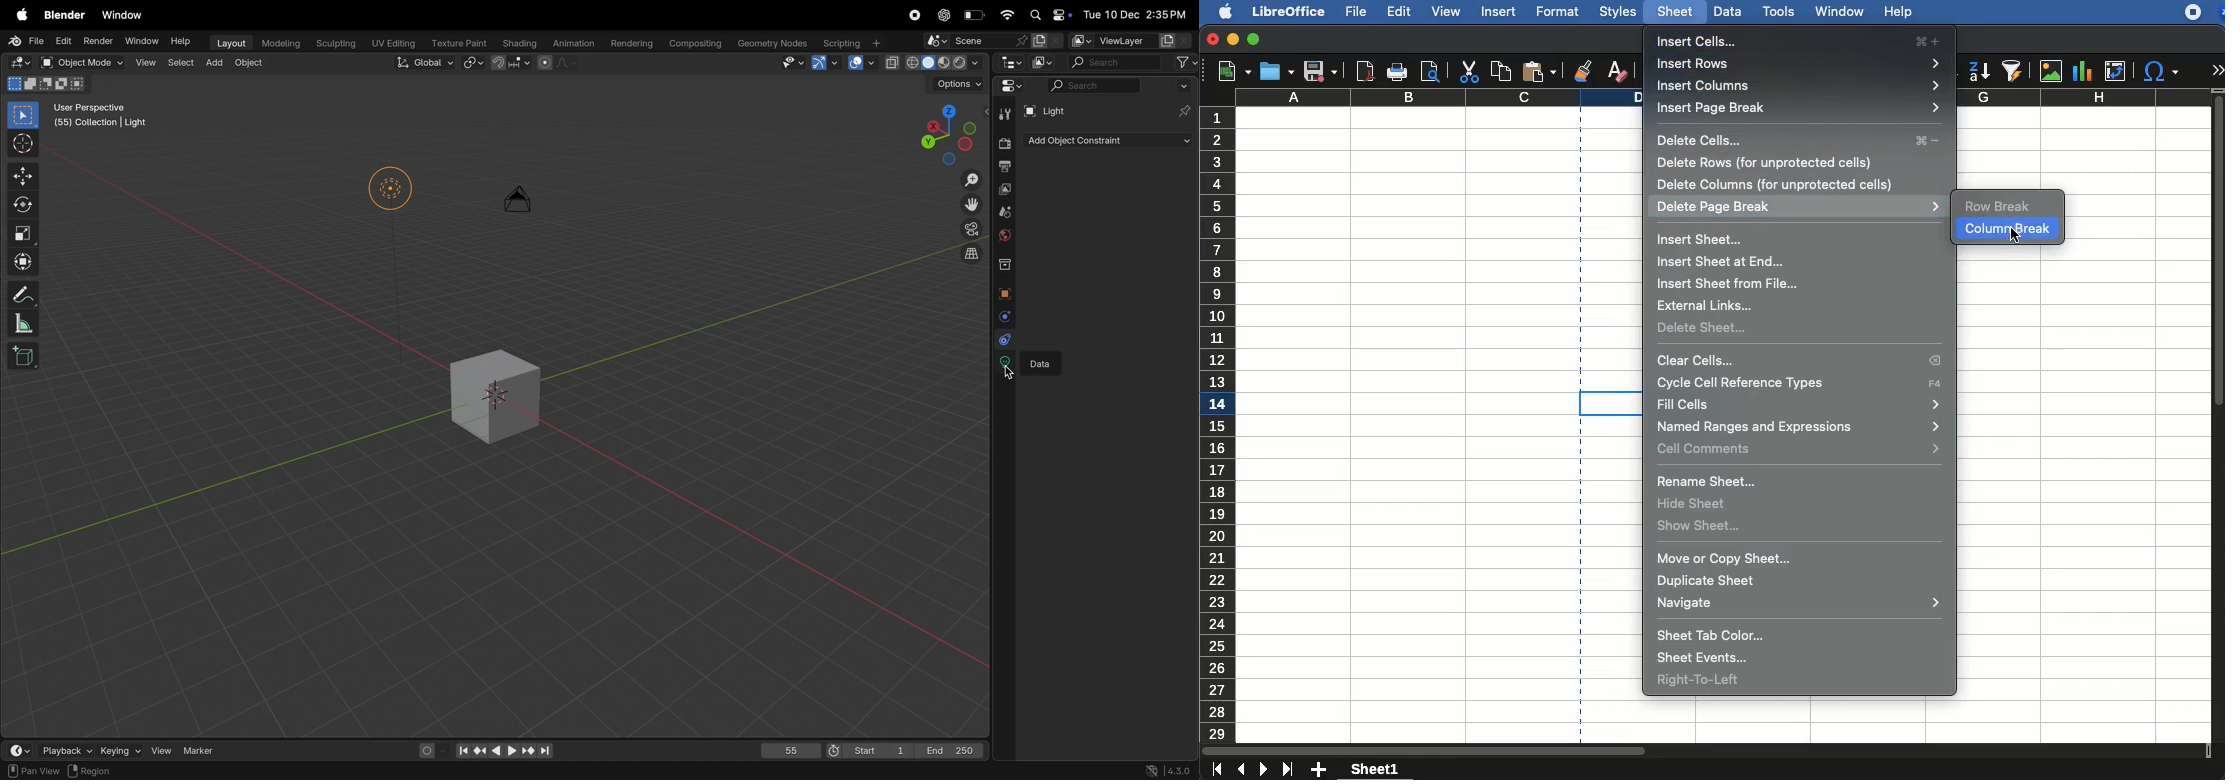 The image size is (2240, 784). Describe the element at coordinates (1899, 12) in the screenshot. I see `help` at that location.